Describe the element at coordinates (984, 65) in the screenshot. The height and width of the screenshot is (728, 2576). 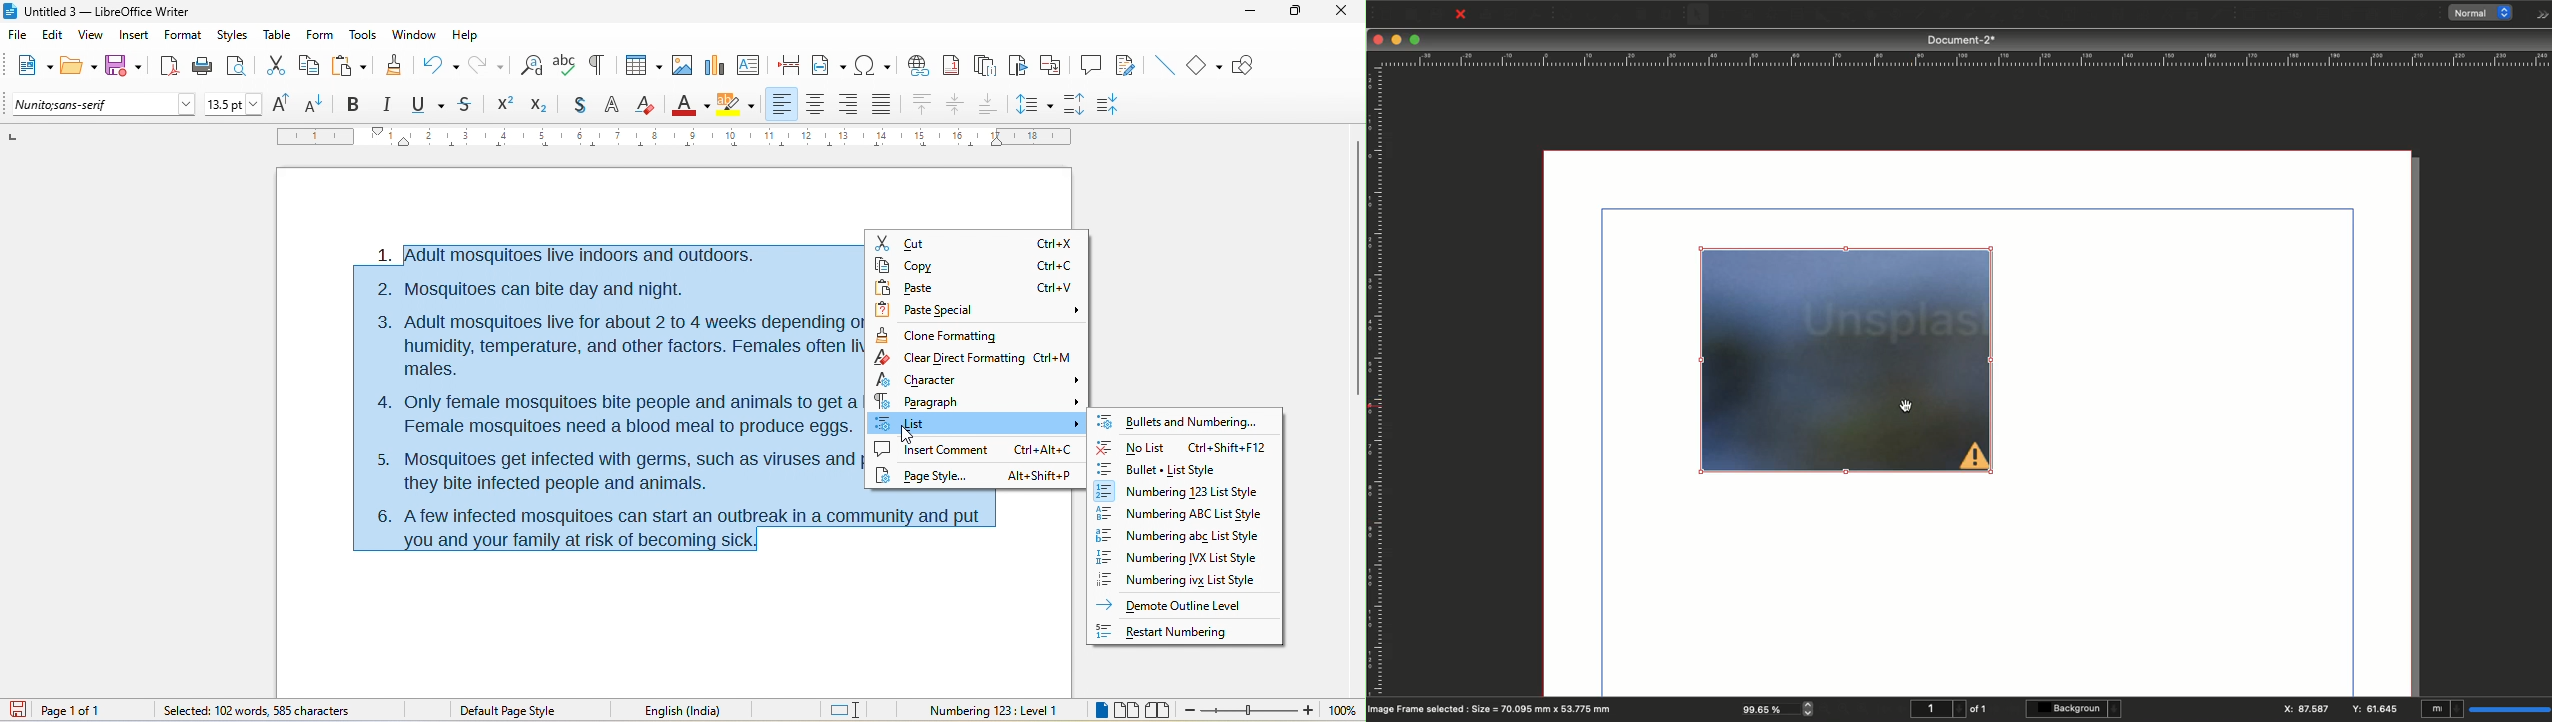
I see `end note` at that location.